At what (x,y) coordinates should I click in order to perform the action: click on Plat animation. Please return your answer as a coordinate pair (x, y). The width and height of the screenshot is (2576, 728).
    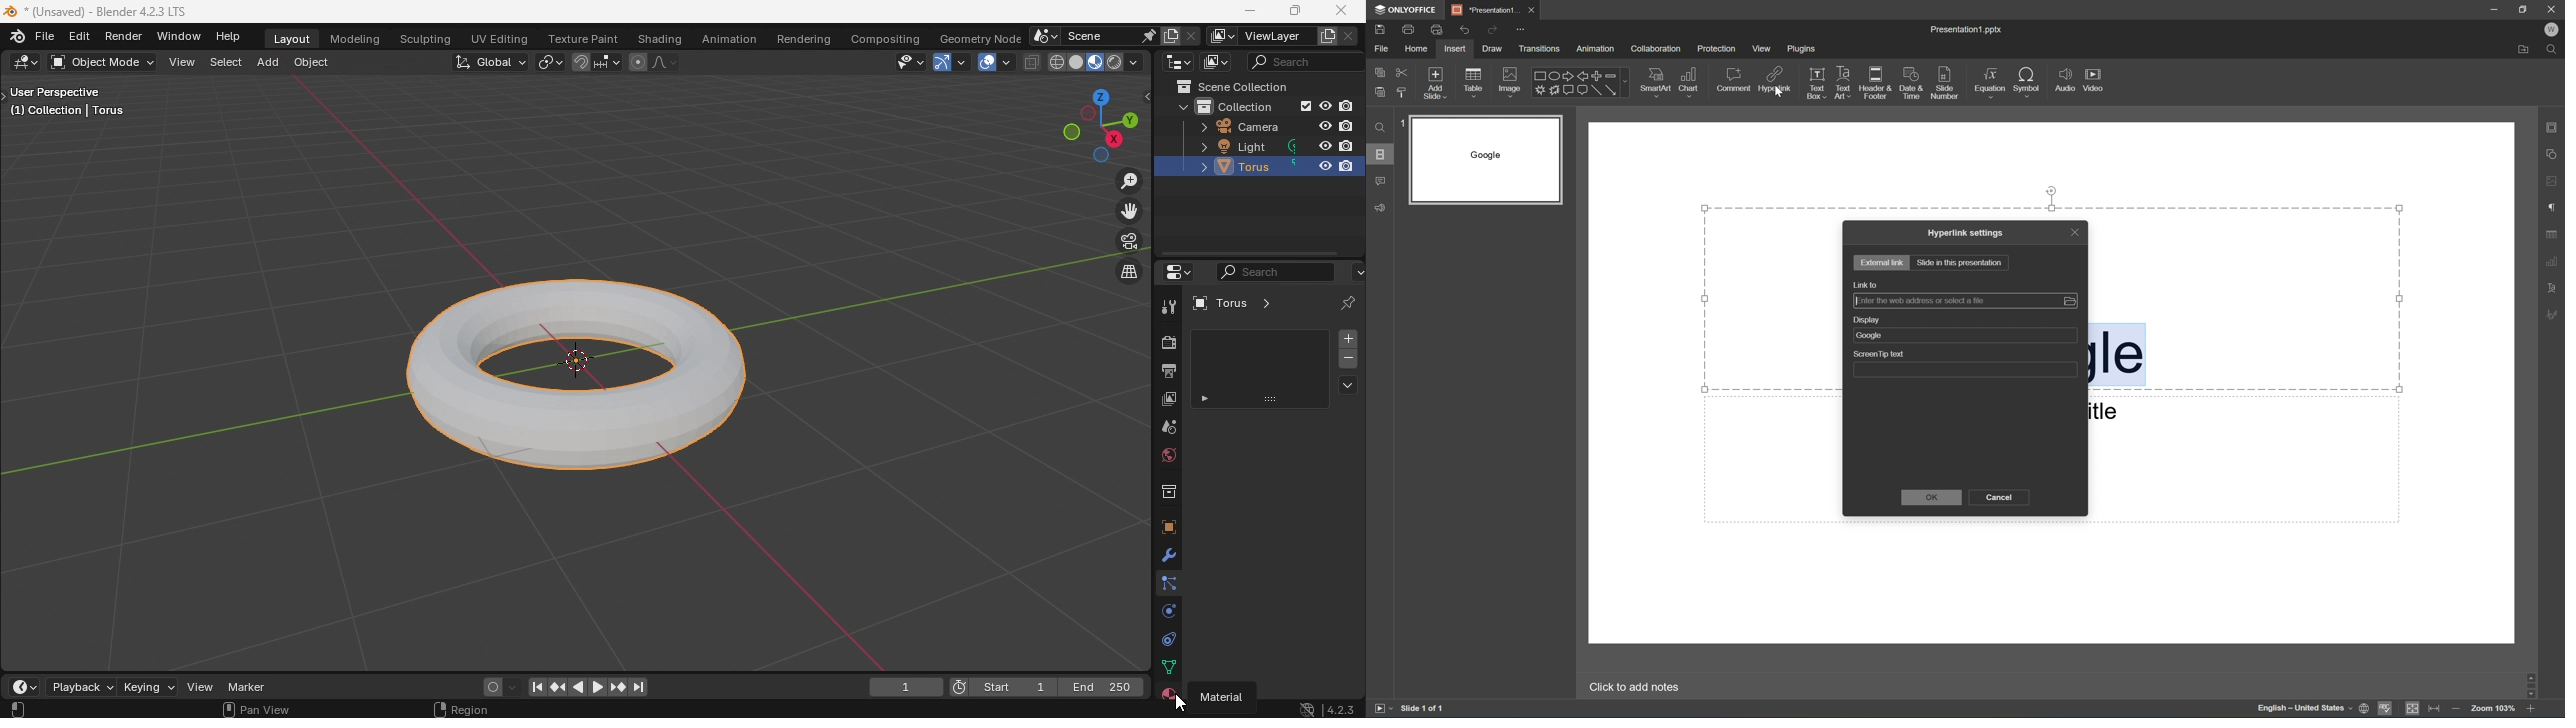
    Looking at the image, I should click on (598, 689).